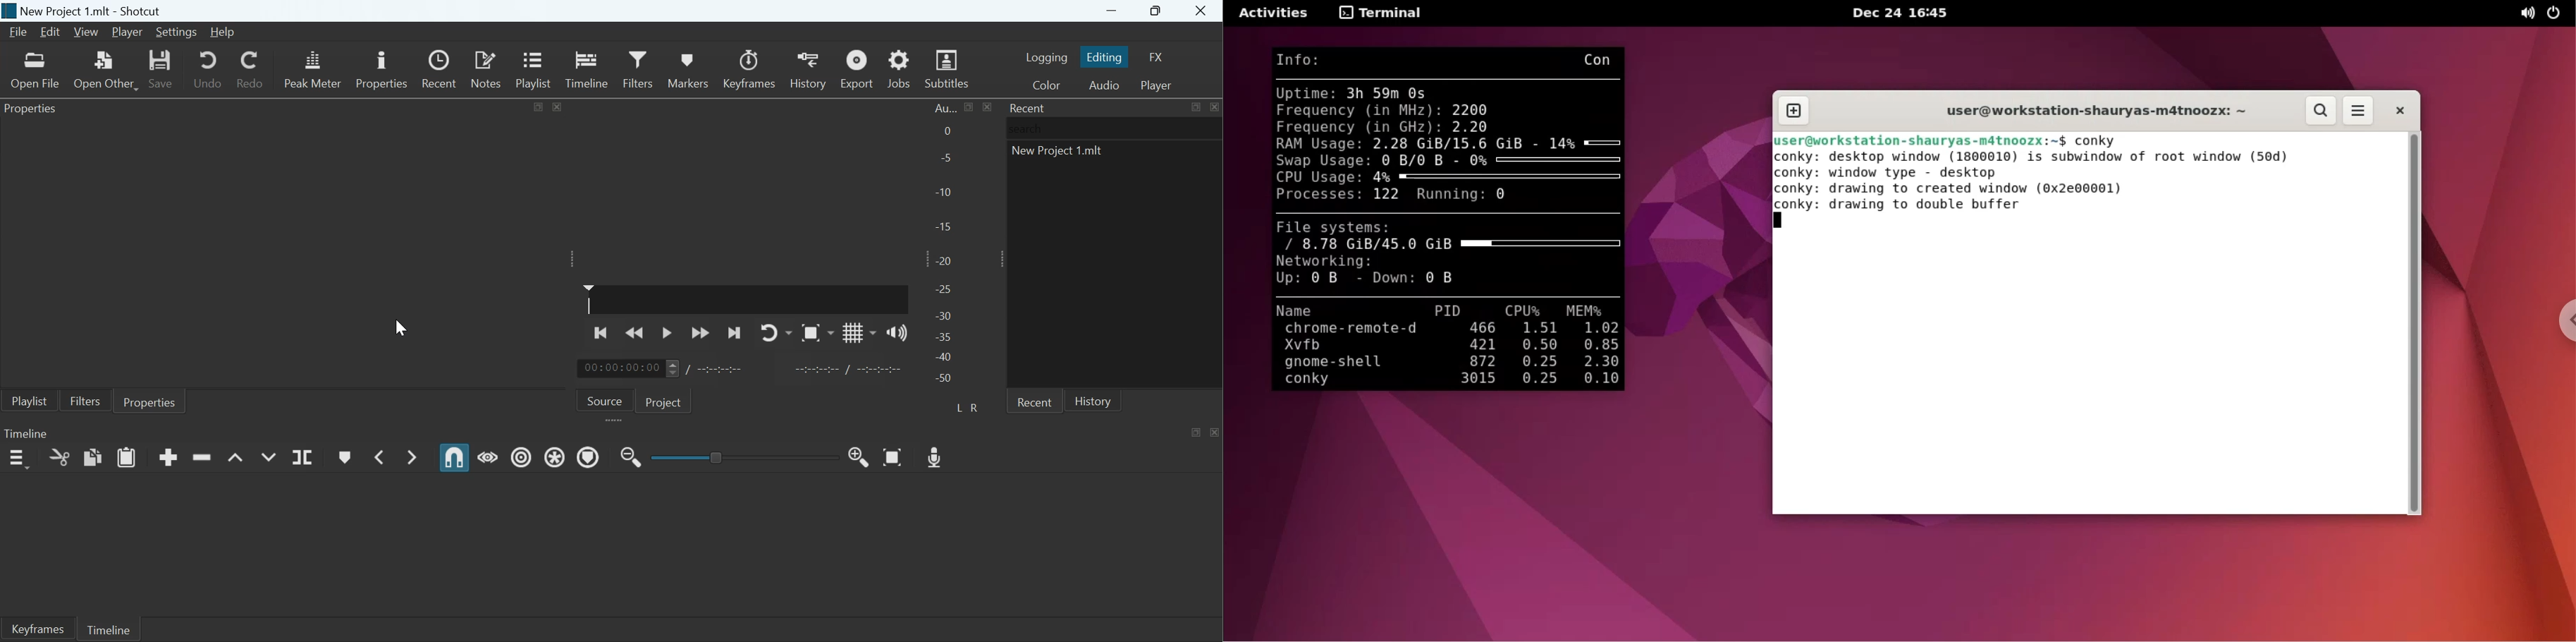 This screenshot has height=644, width=2576. Describe the element at coordinates (557, 456) in the screenshot. I see `Ripple all tracks` at that location.